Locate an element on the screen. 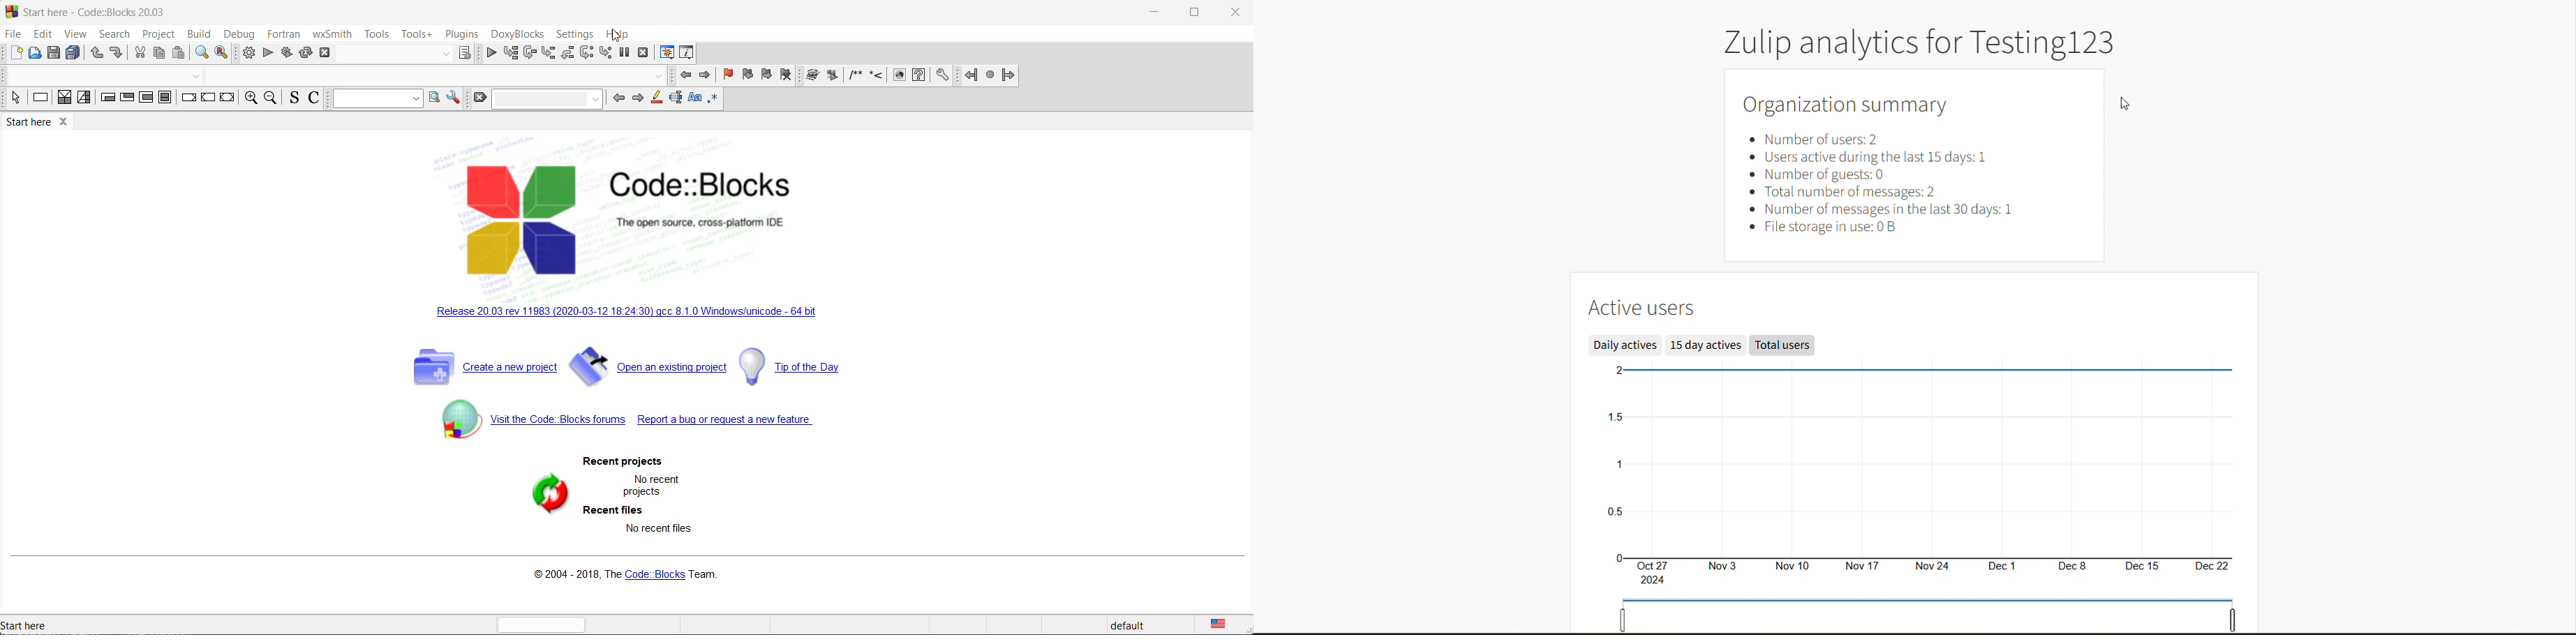 The width and height of the screenshot is (2576, 644). new file is located at coordinates (15, 52).